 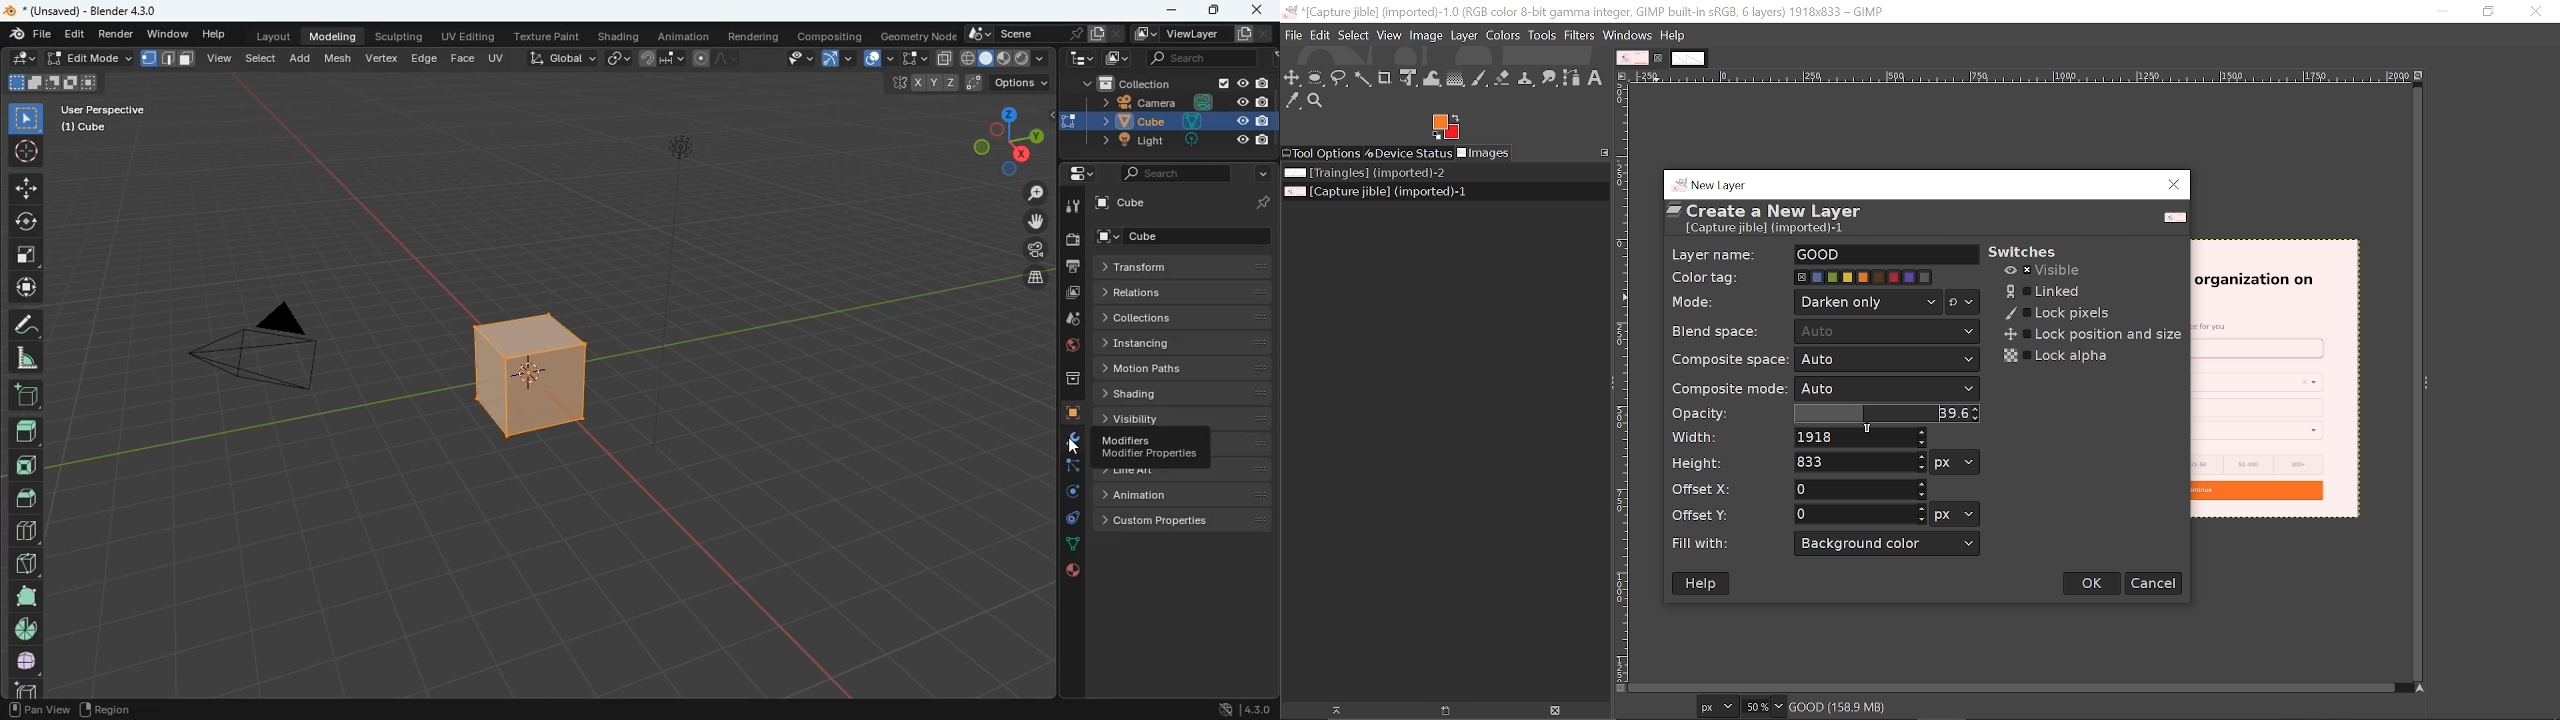 I want to click on new layer, so click(x=1712, y=183).